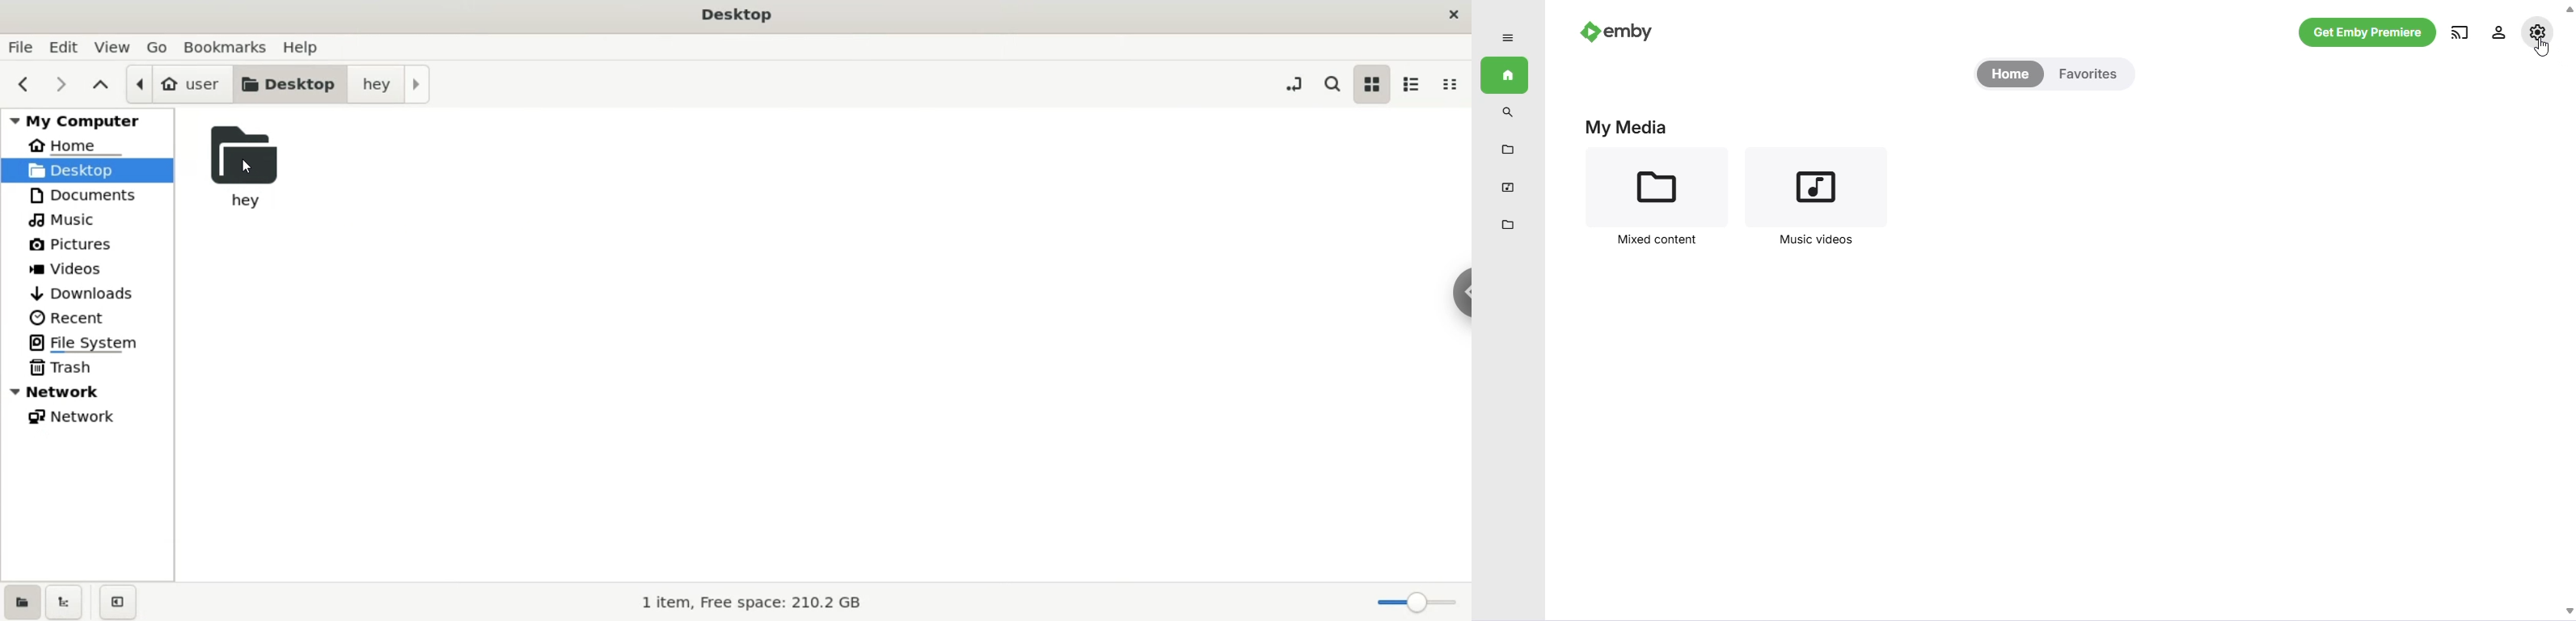  Describe the element at coordinates (2011, 74) in the screenshot. I see `home` at that location.